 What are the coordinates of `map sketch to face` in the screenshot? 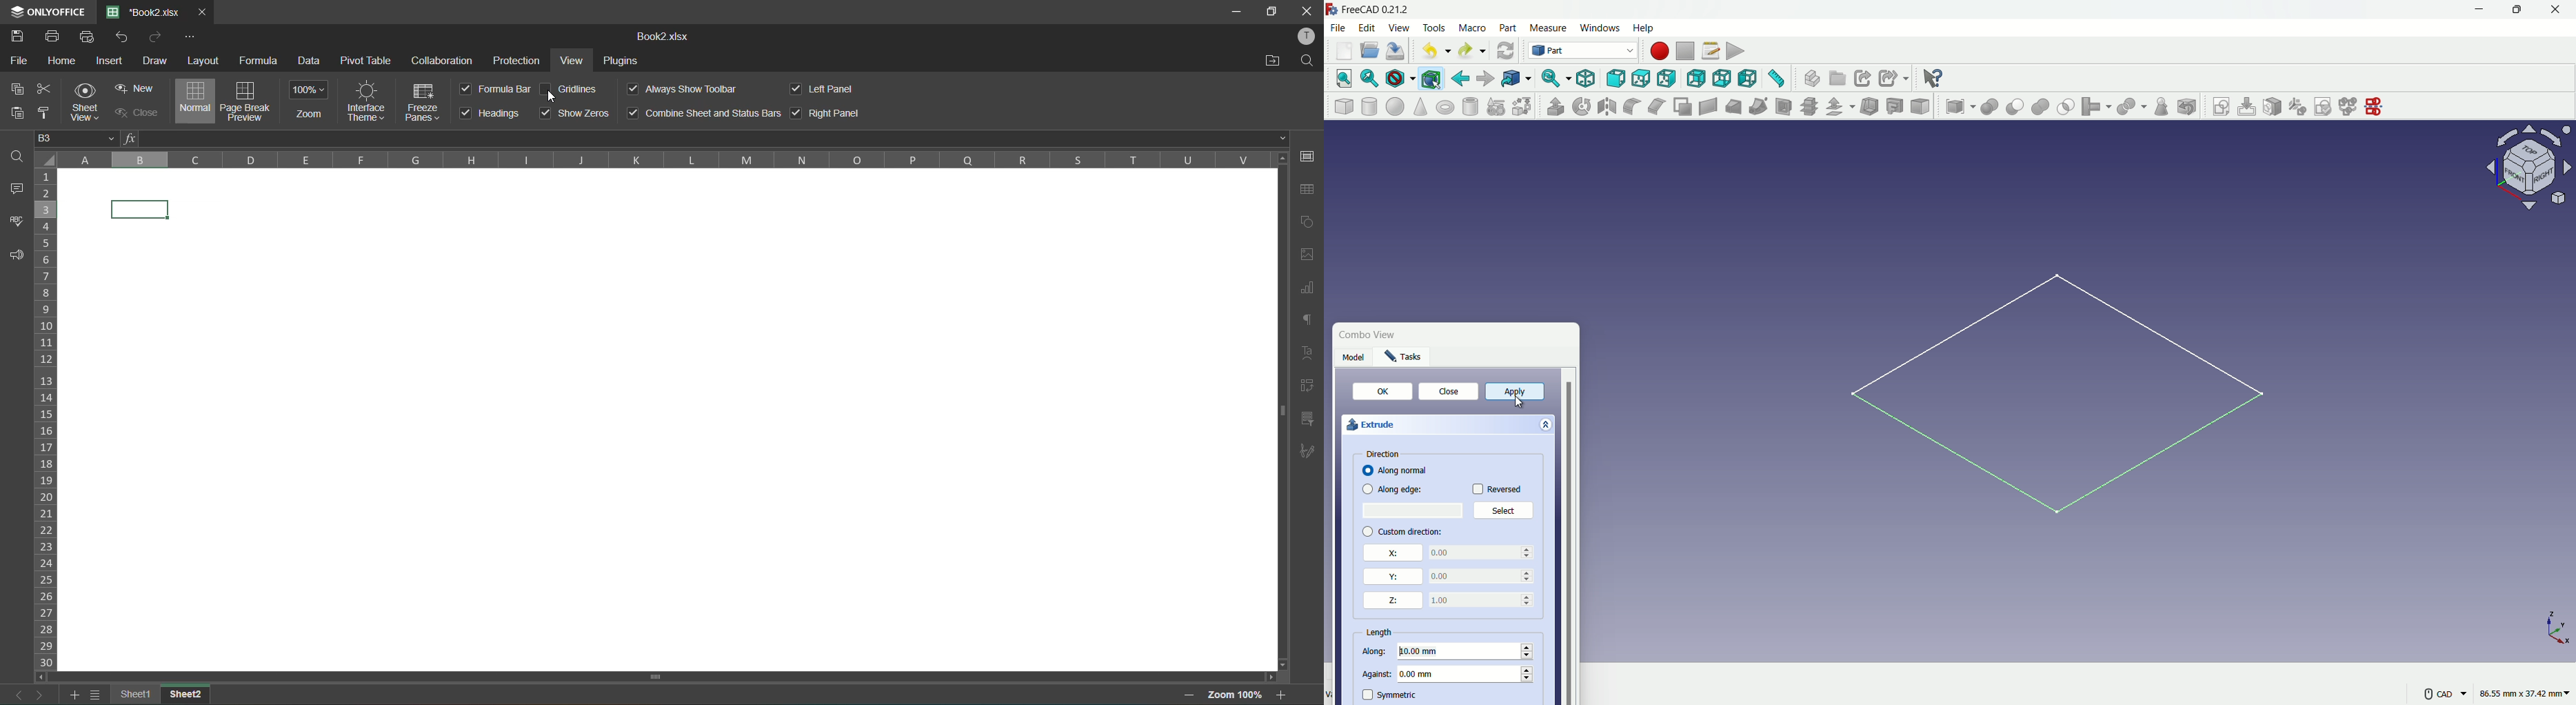 It's located at (2272, 106).